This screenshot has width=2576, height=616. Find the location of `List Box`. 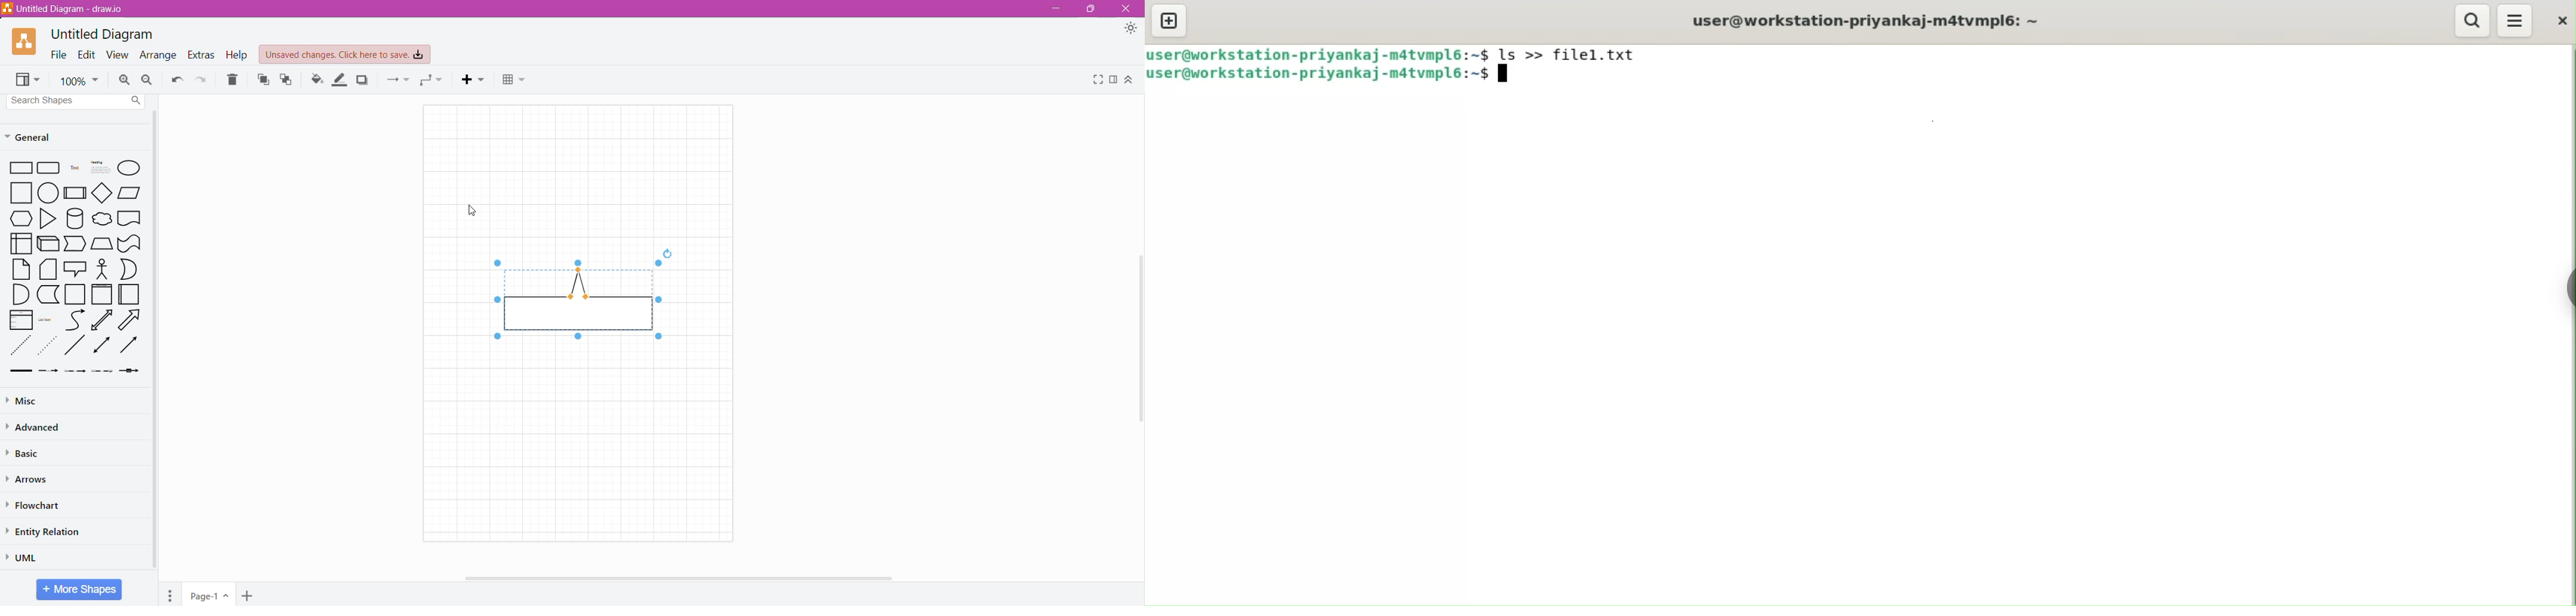

List Box is located at coordinates (21, 320).